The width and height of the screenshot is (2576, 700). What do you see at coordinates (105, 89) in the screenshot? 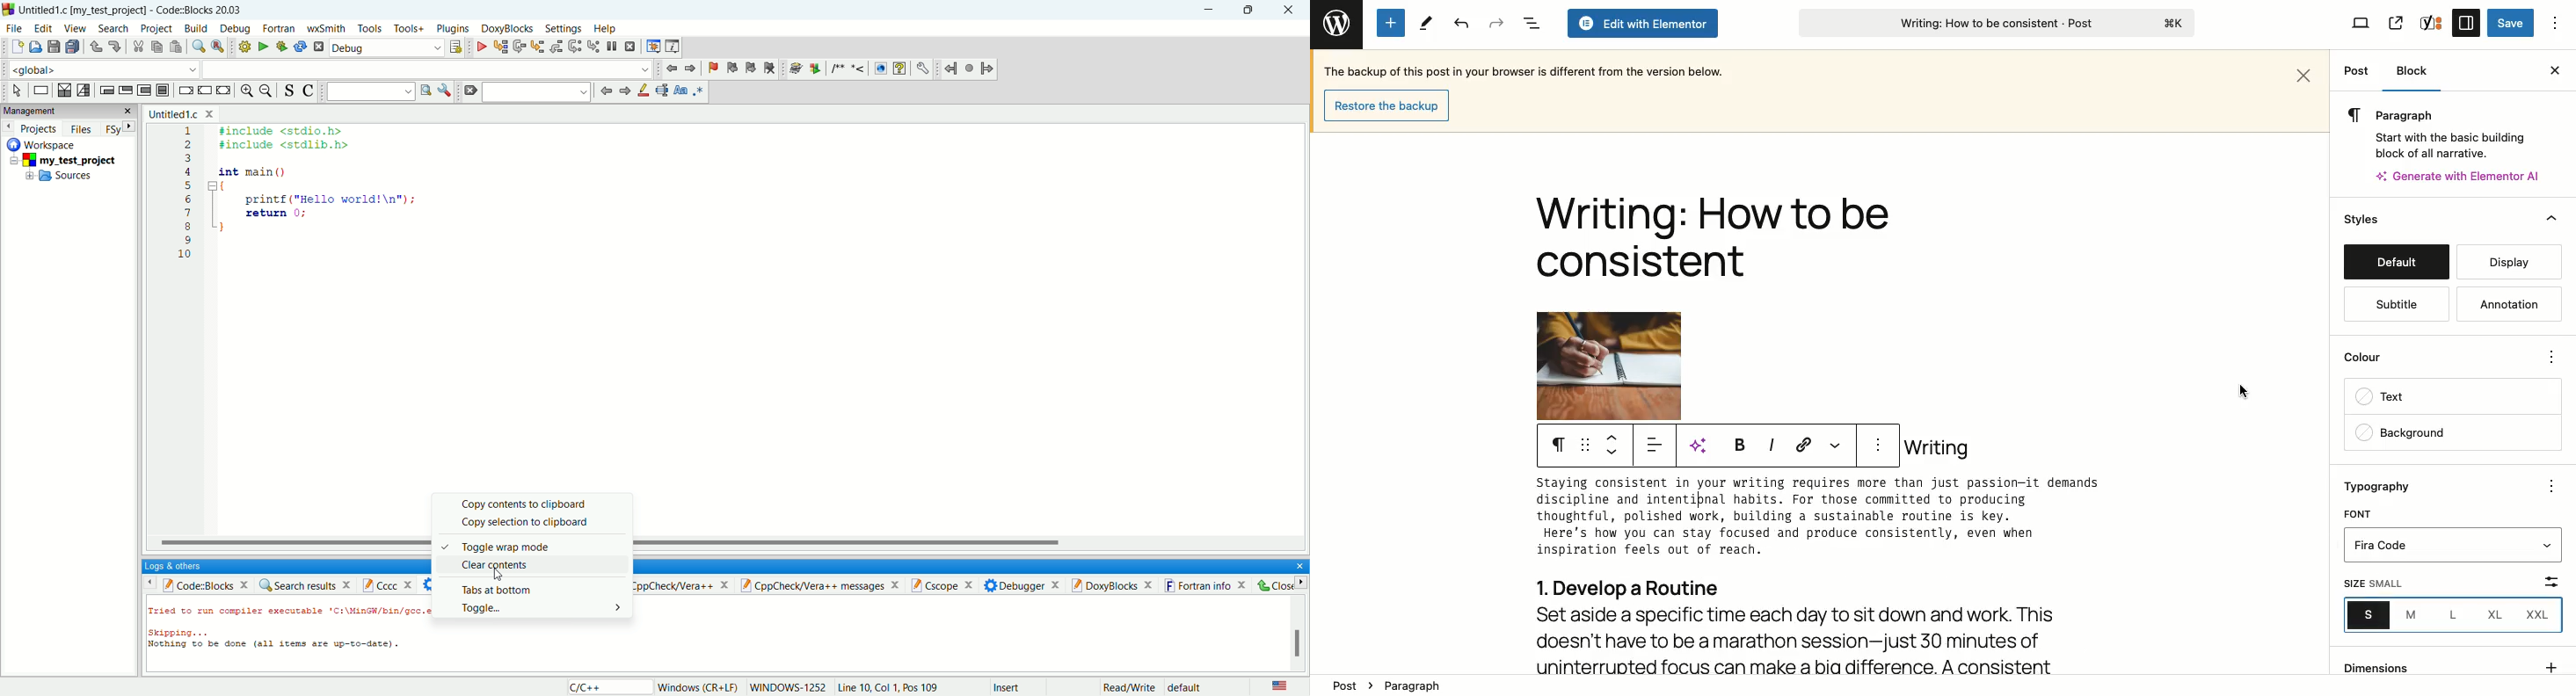
I see `entry condition loop` at bounding box center [105, 89].